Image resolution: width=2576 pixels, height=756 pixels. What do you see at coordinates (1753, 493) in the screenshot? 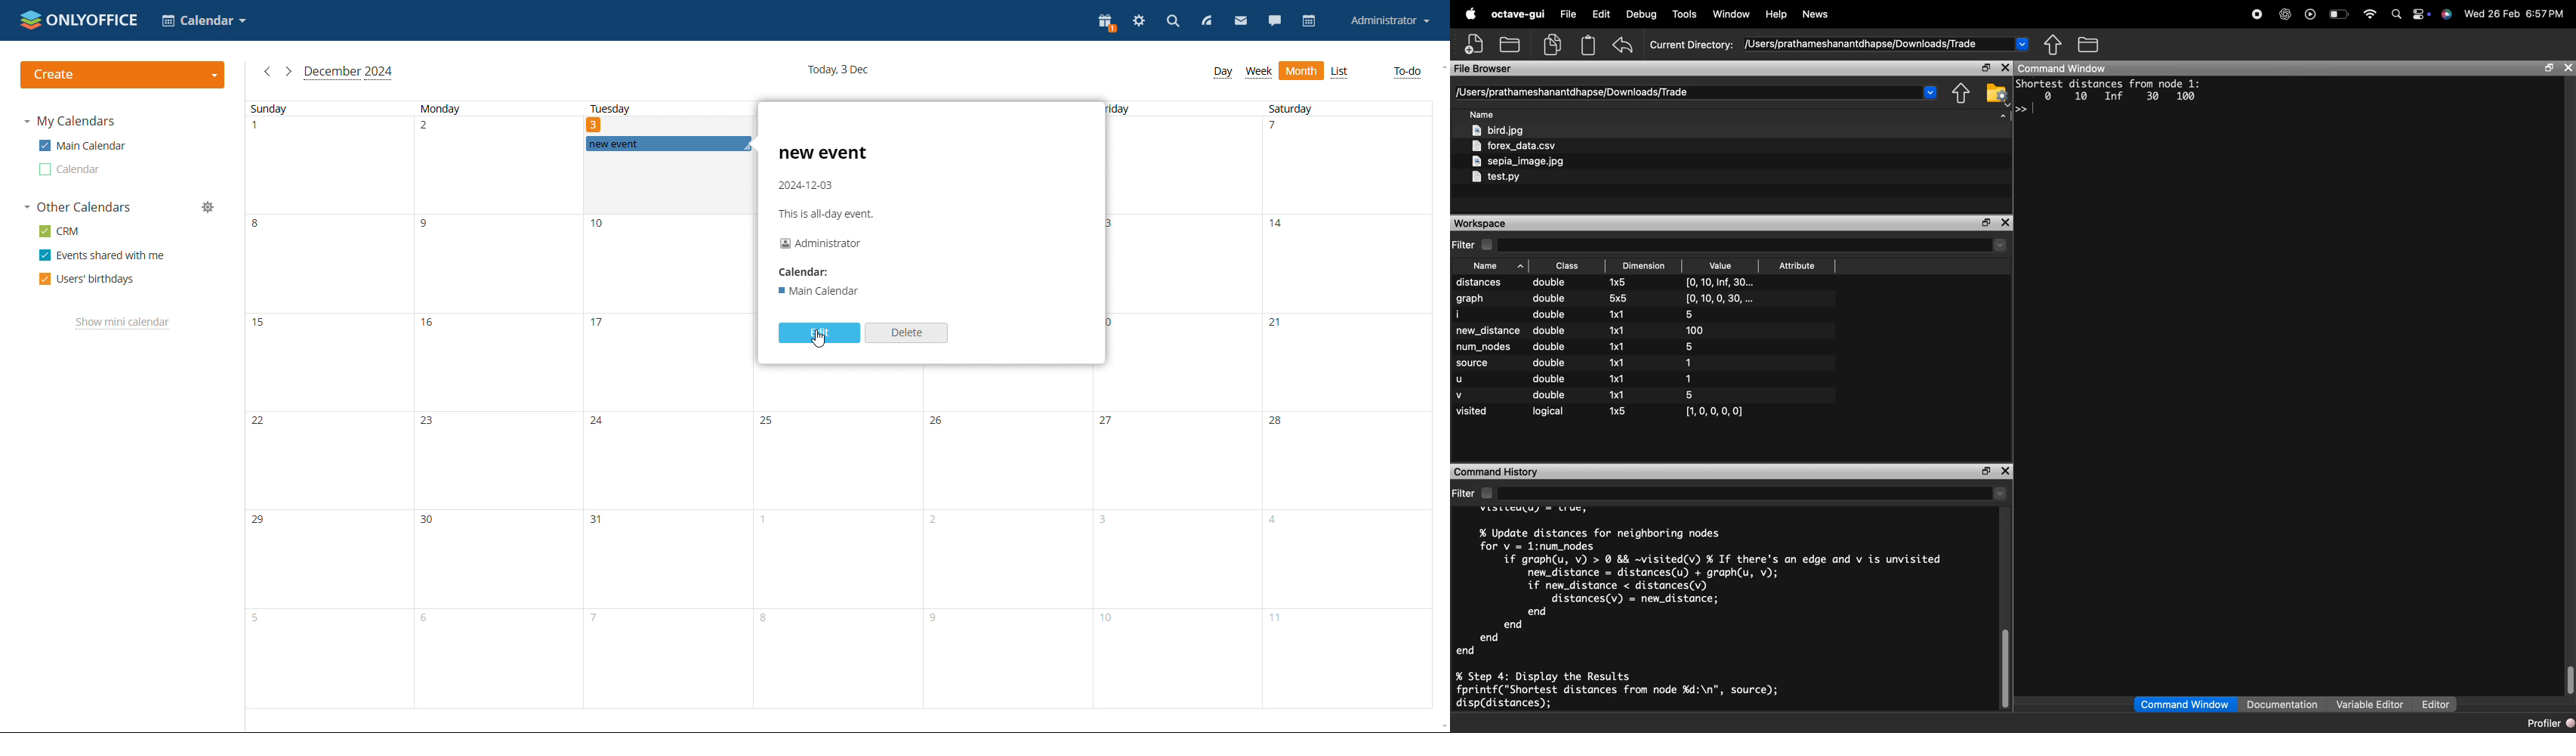
I see `select directory` at bounding box center [1753, 493].